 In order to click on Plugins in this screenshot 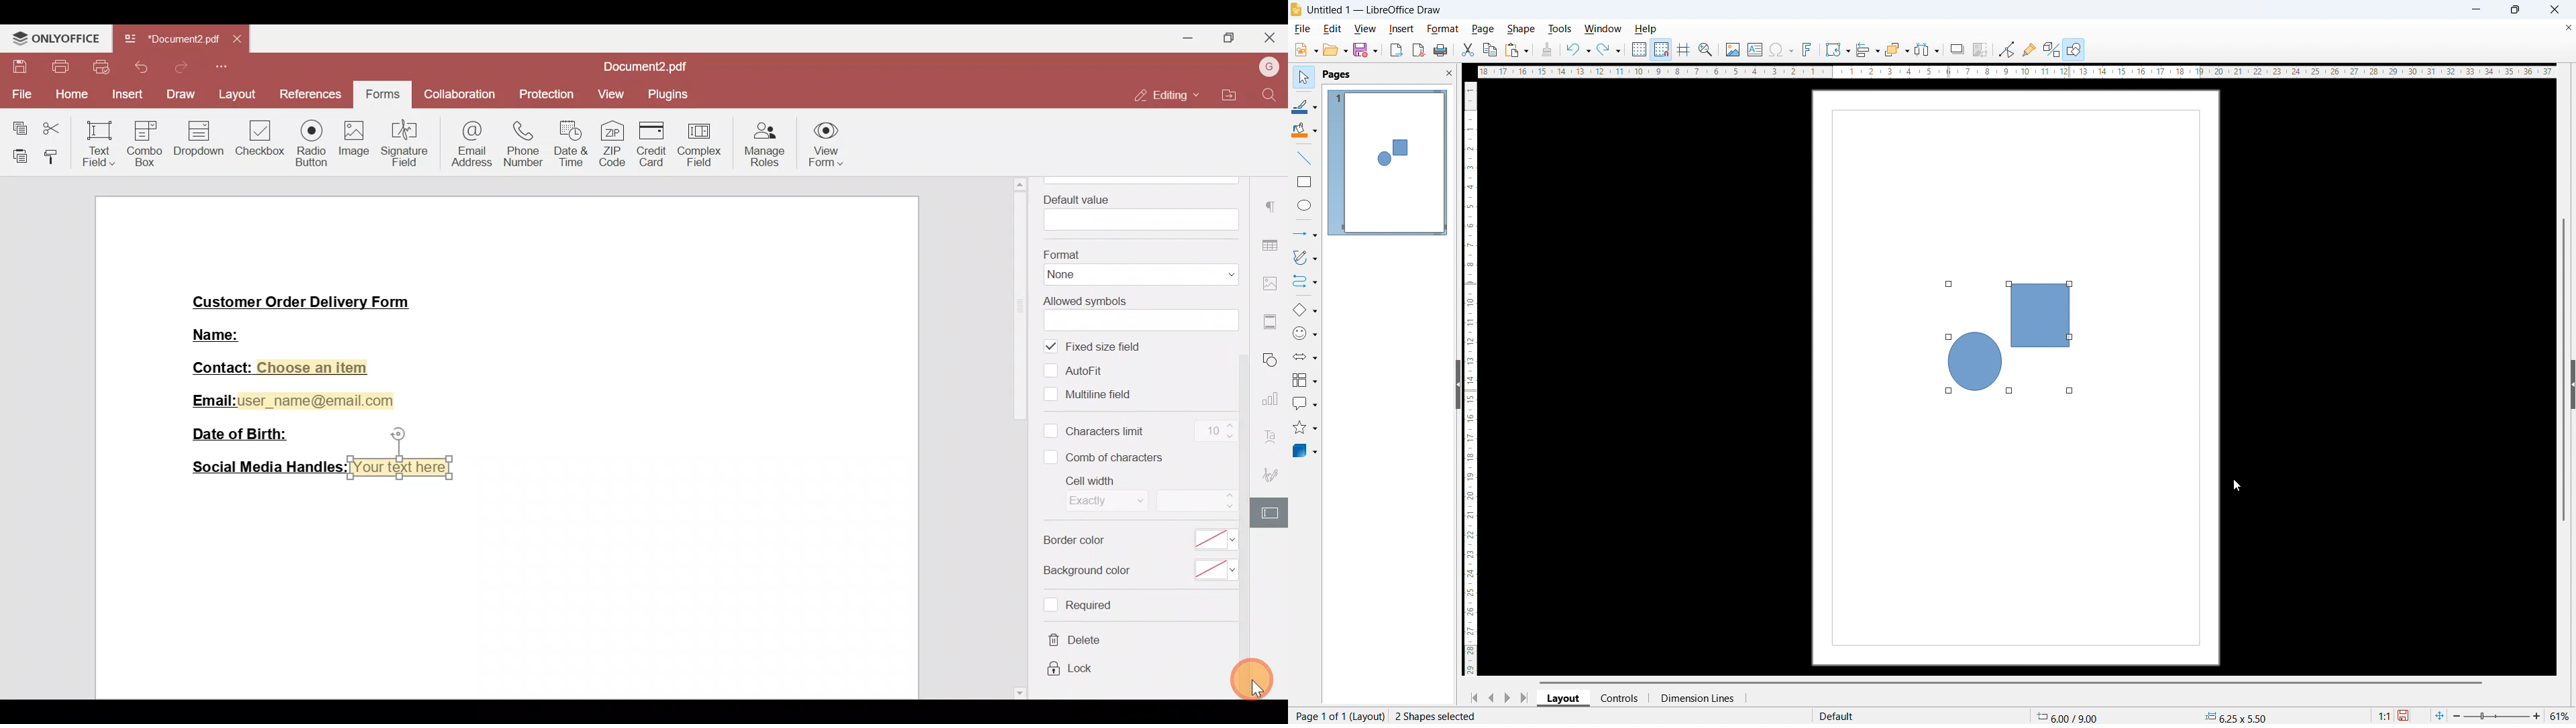, I will do `click(669, 95)`.